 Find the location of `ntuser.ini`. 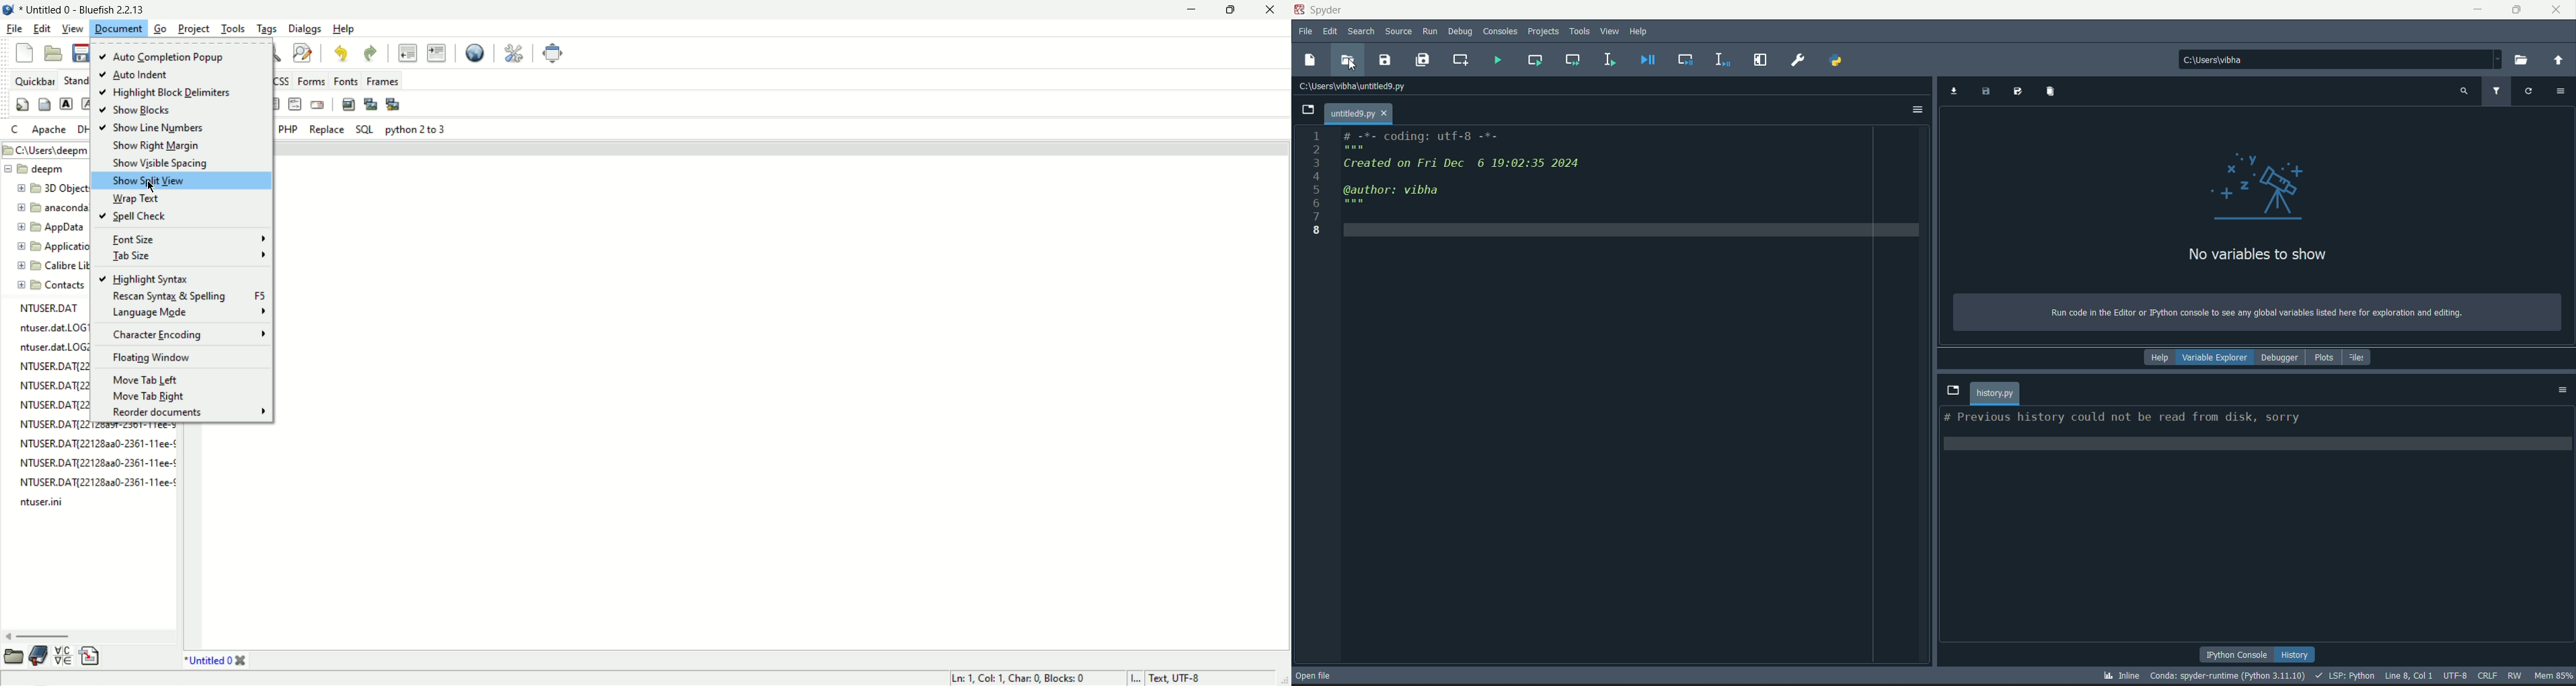

ntuser.ini is located at coordinates (40, 502).